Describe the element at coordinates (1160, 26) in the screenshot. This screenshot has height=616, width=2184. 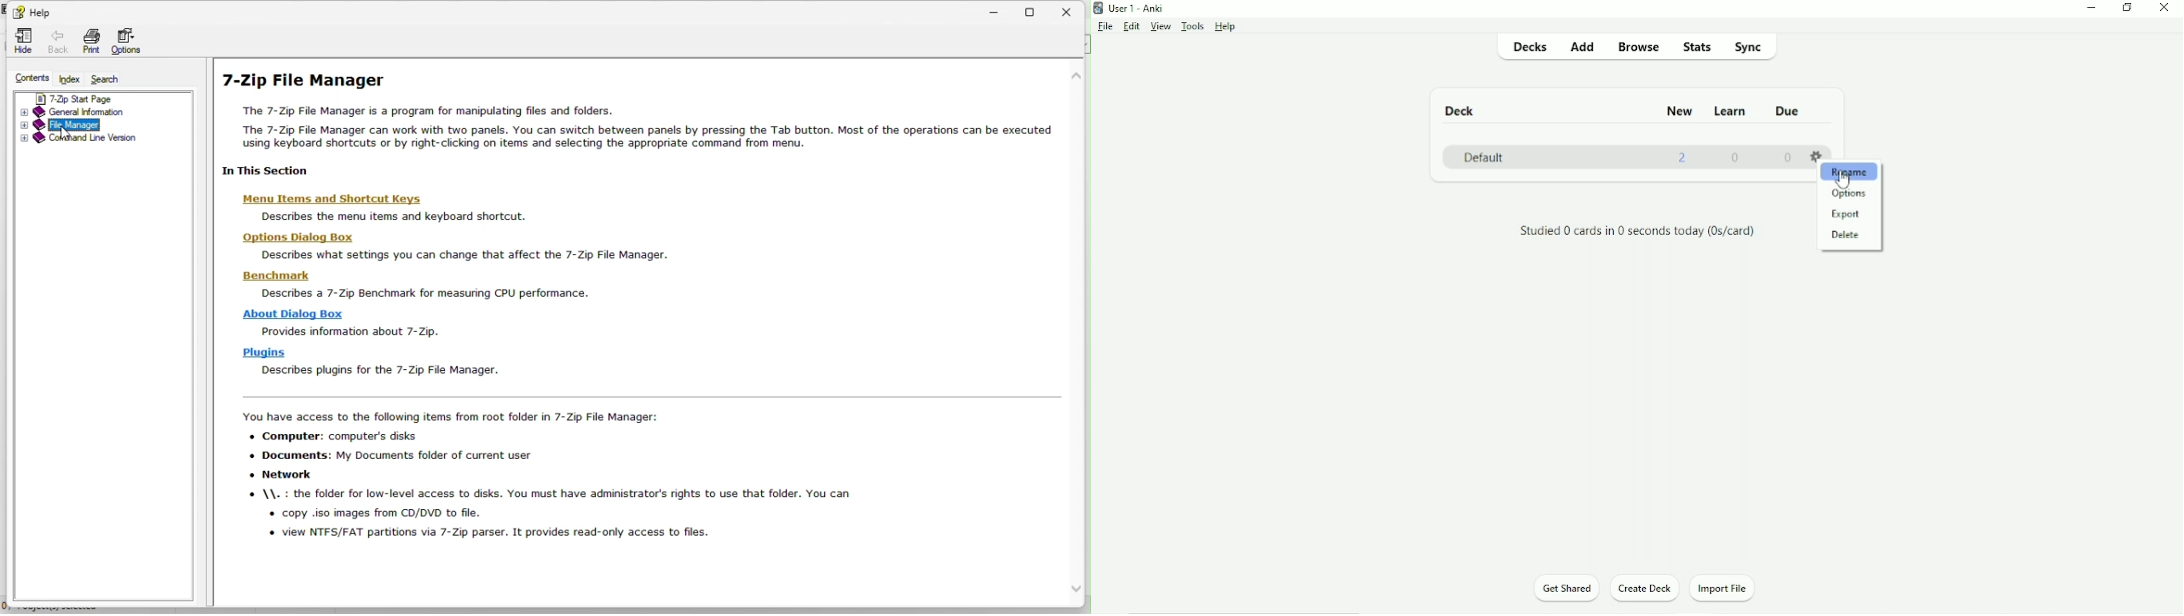
I see `View` at that location.